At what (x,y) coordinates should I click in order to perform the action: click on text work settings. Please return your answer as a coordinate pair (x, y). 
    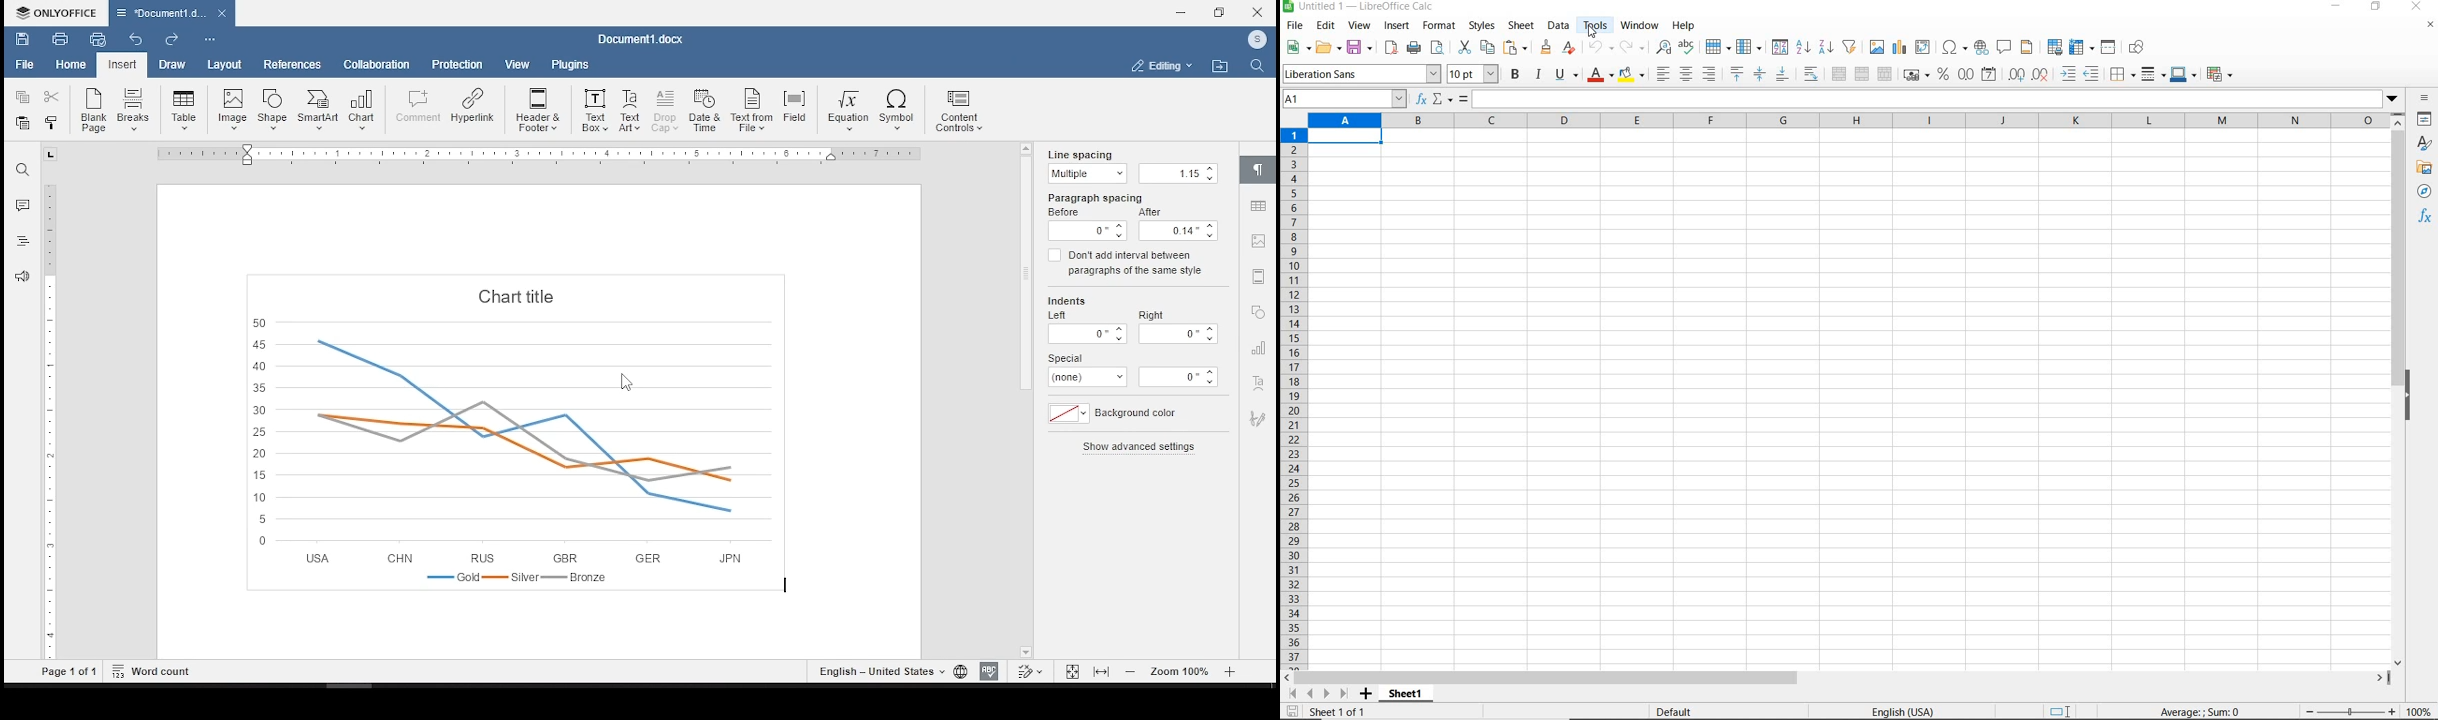
    Looking at the image, I should click on (1261, 384).